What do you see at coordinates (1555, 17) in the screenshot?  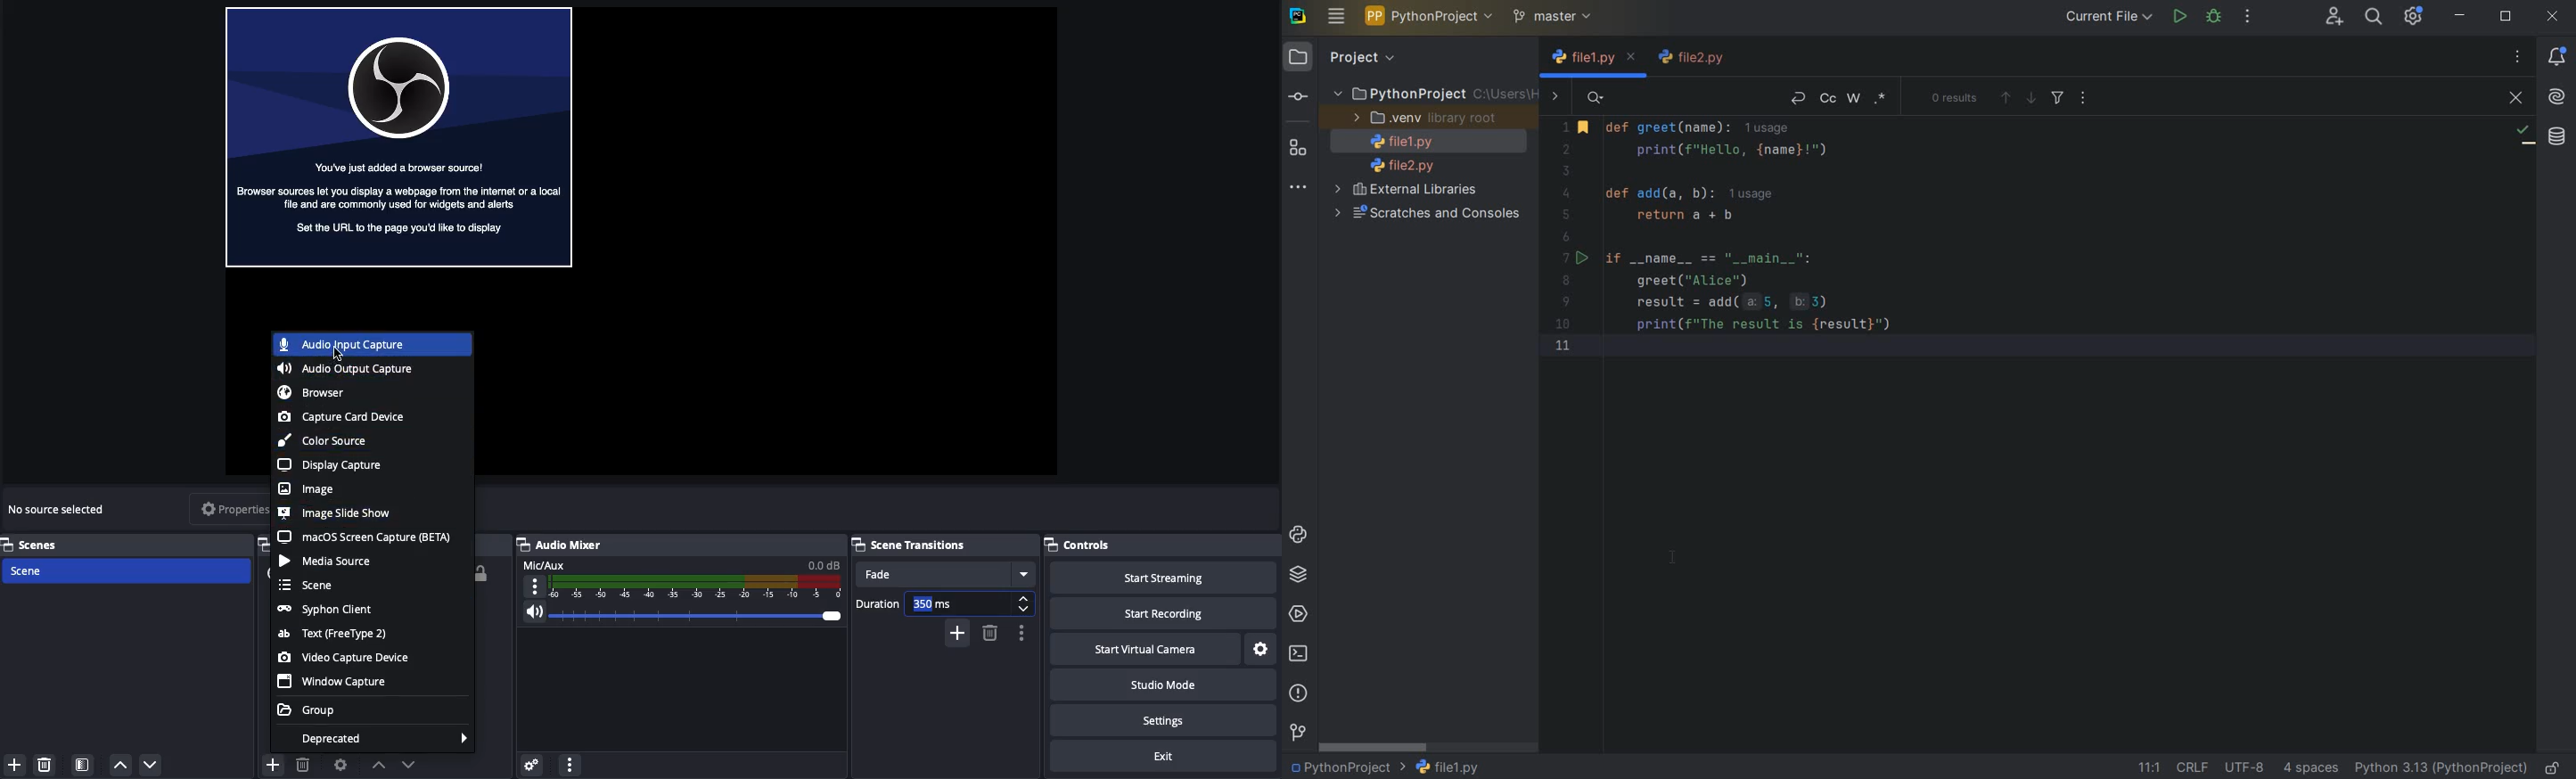 I see `MASTER` at bounding box center [1555, 17].